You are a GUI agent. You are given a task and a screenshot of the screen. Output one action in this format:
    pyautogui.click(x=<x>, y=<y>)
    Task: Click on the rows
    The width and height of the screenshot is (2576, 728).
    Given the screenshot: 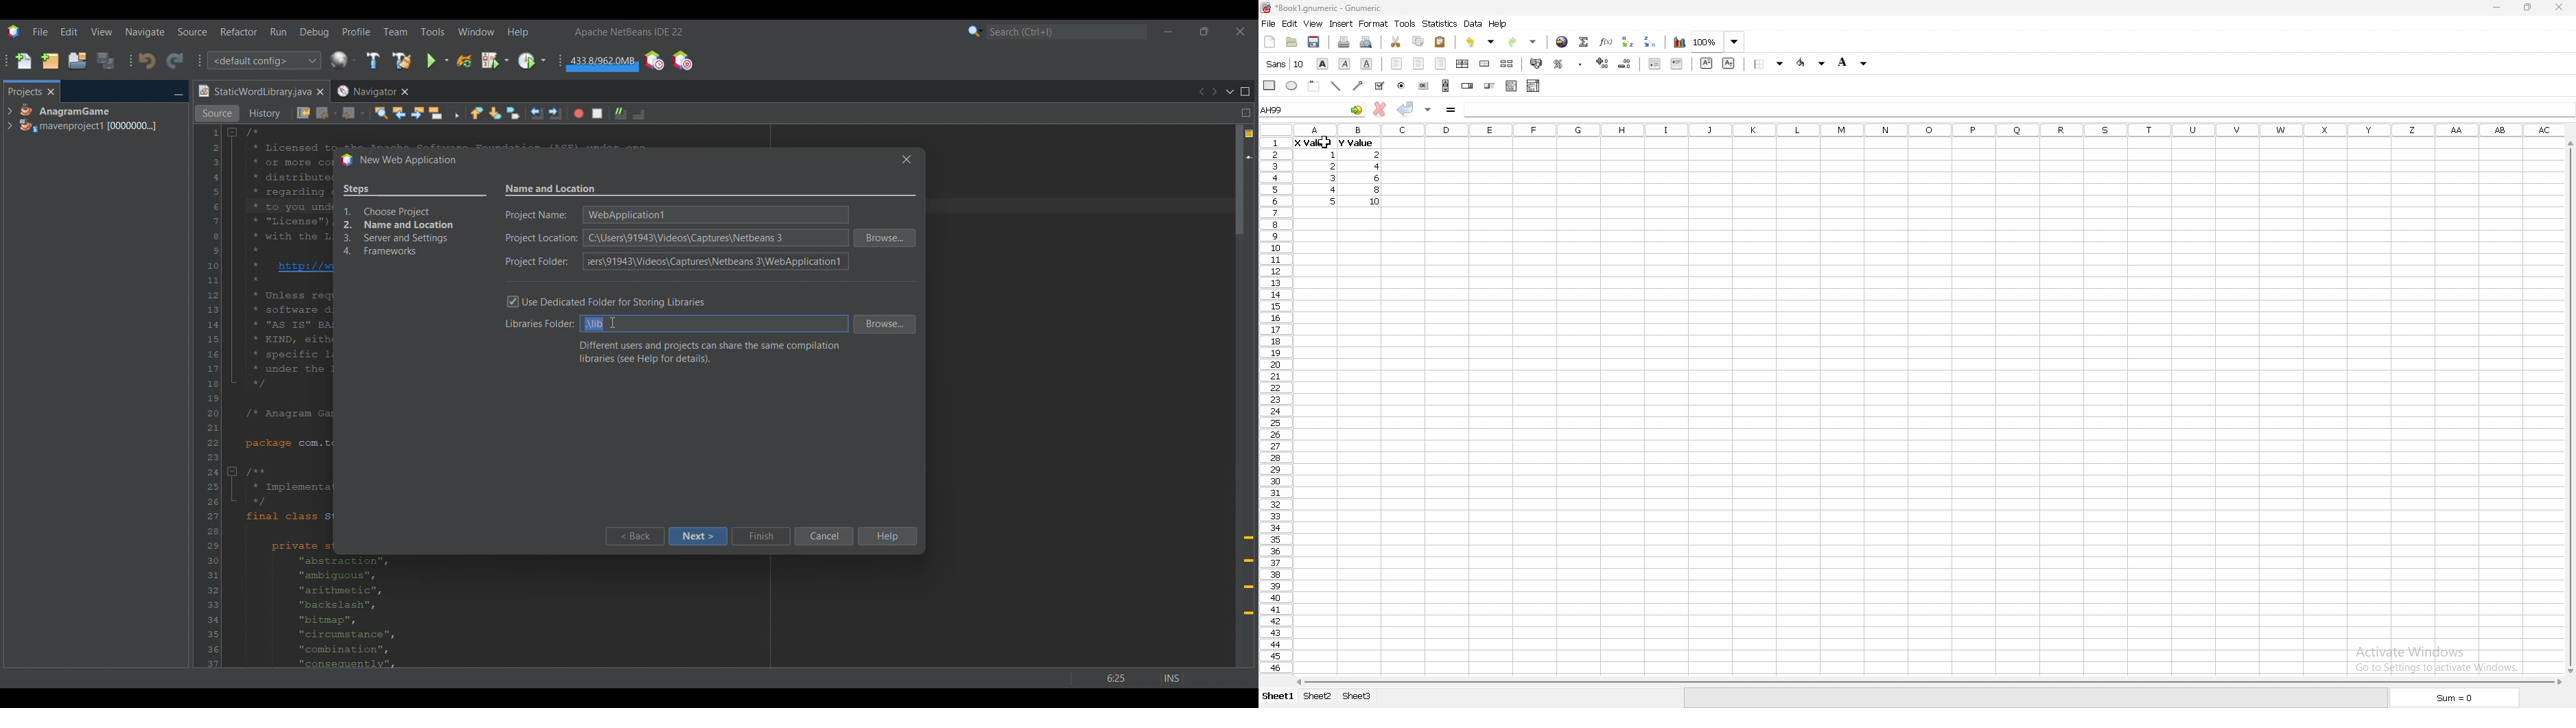 What is the action you would take?
    pyautogui.click(x=1273, y=405)
    